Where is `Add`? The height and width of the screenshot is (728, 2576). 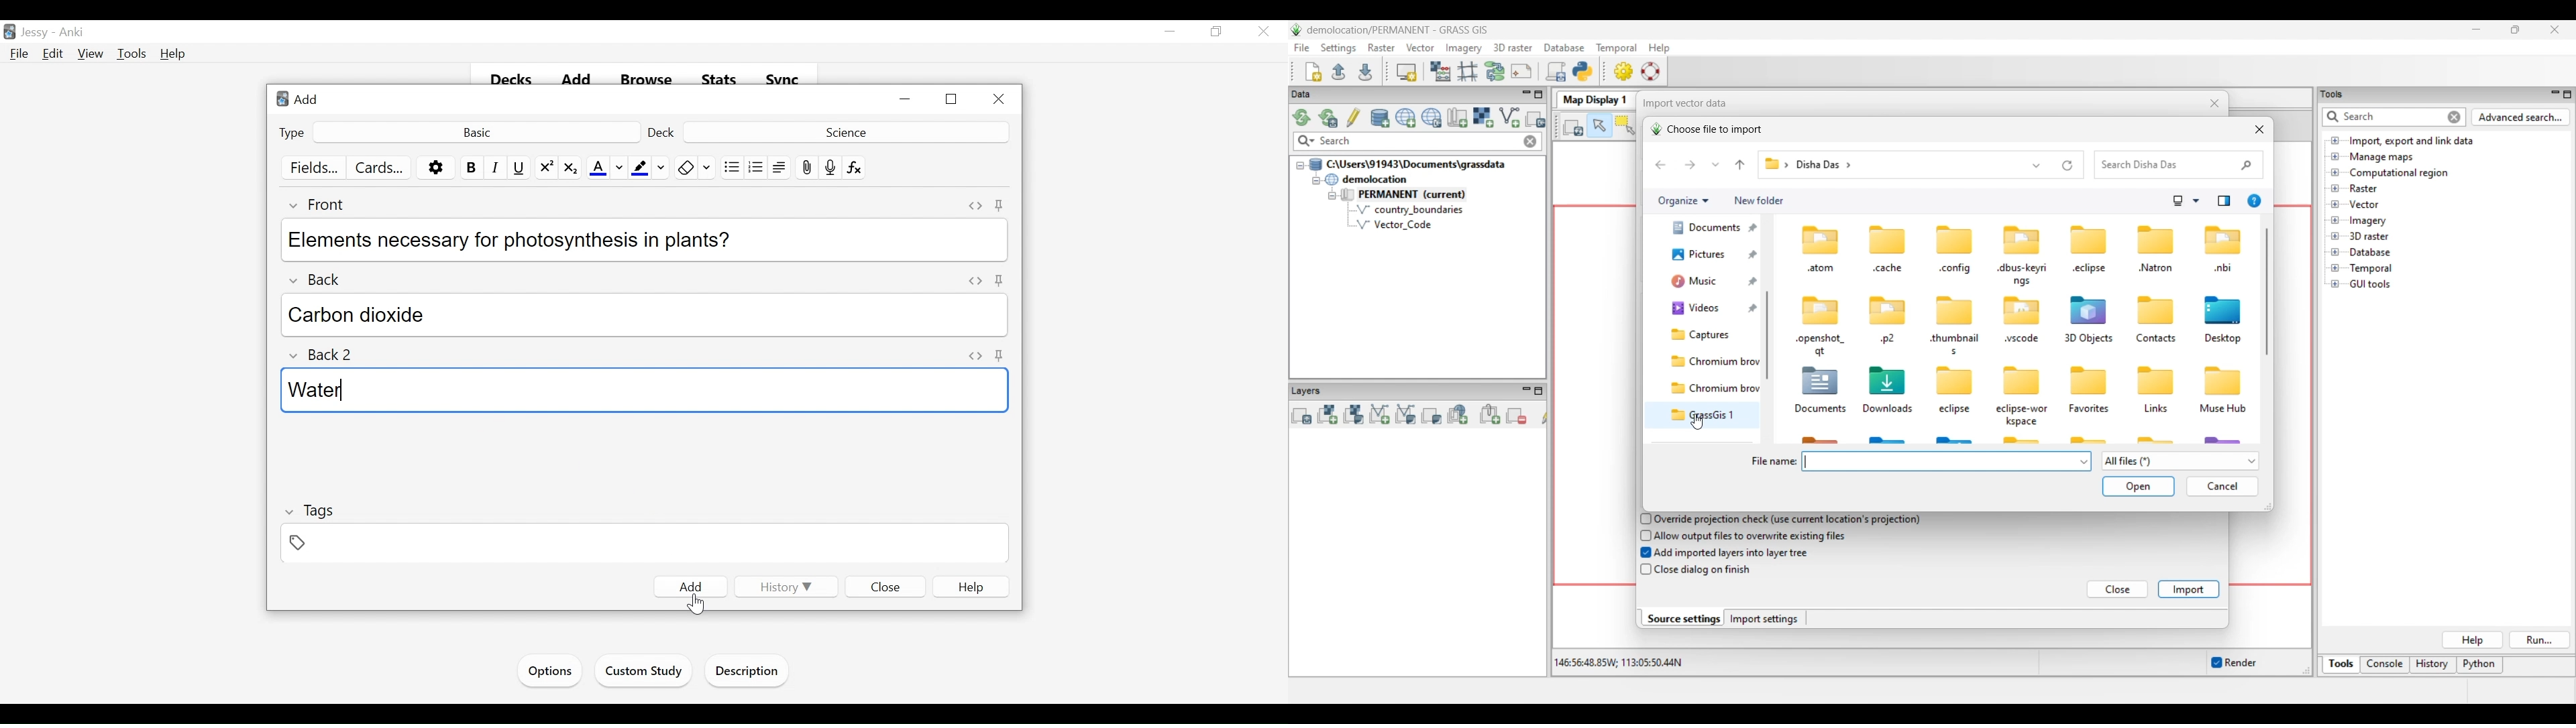 Add is located at coordinates (579, 80).